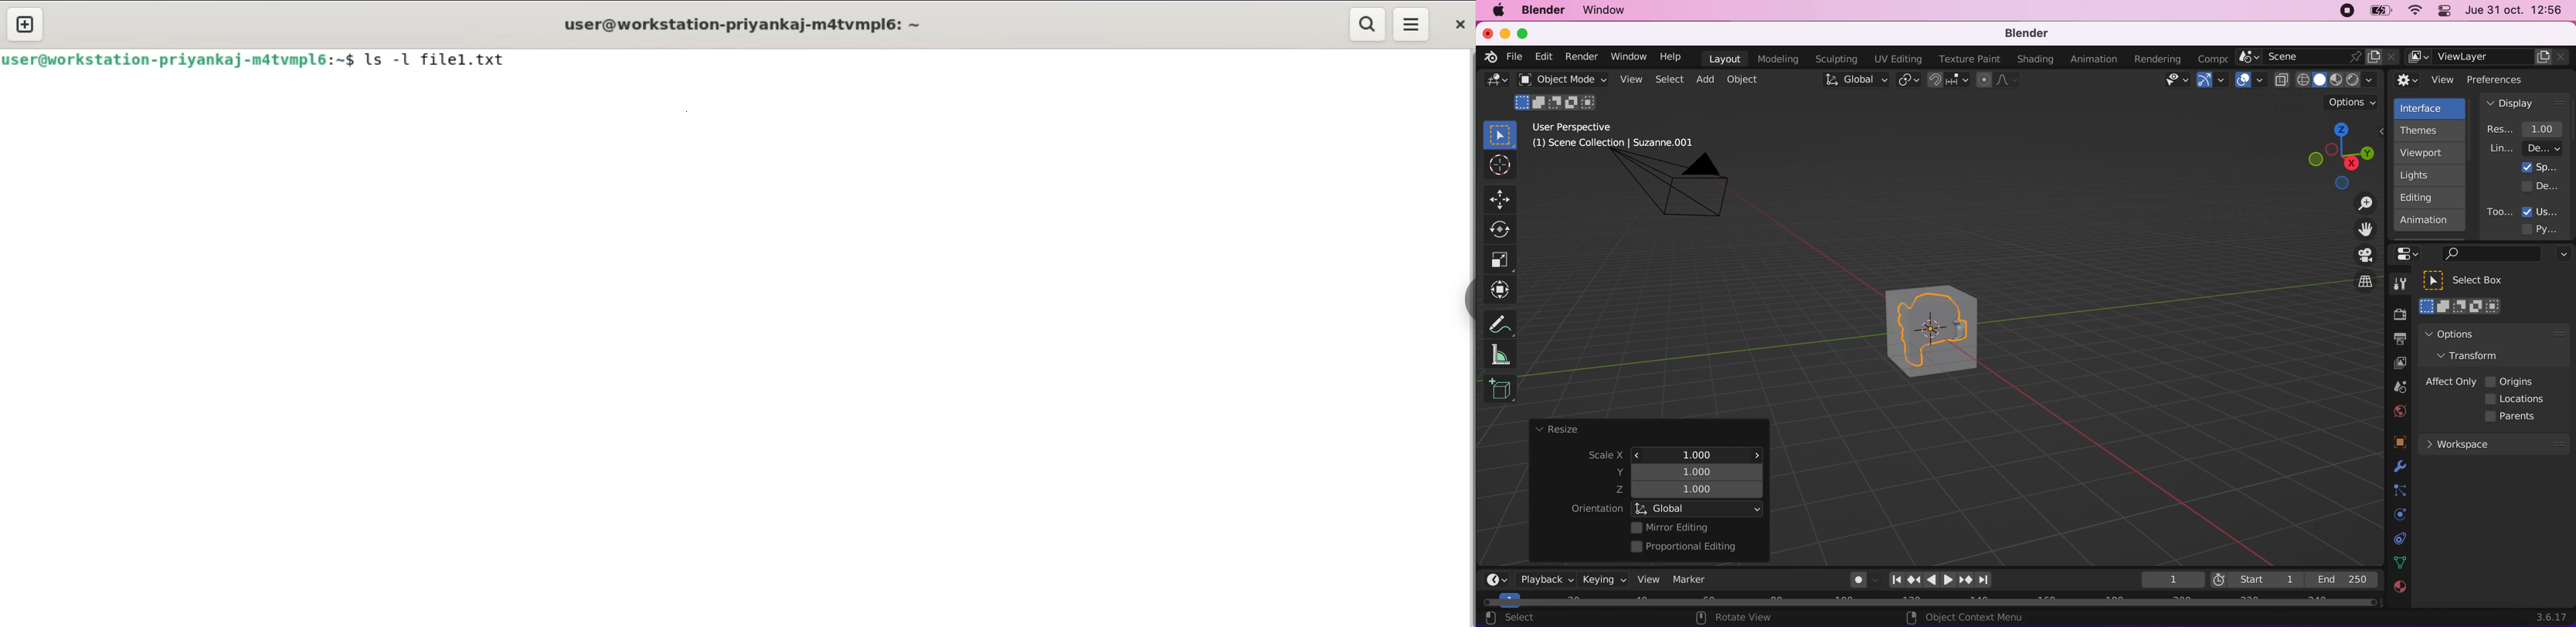 The height and width of the screenshot is (644, 2576). Describe the element at coordinates (1745, 80) in the screenshot. I see `object` at that location.